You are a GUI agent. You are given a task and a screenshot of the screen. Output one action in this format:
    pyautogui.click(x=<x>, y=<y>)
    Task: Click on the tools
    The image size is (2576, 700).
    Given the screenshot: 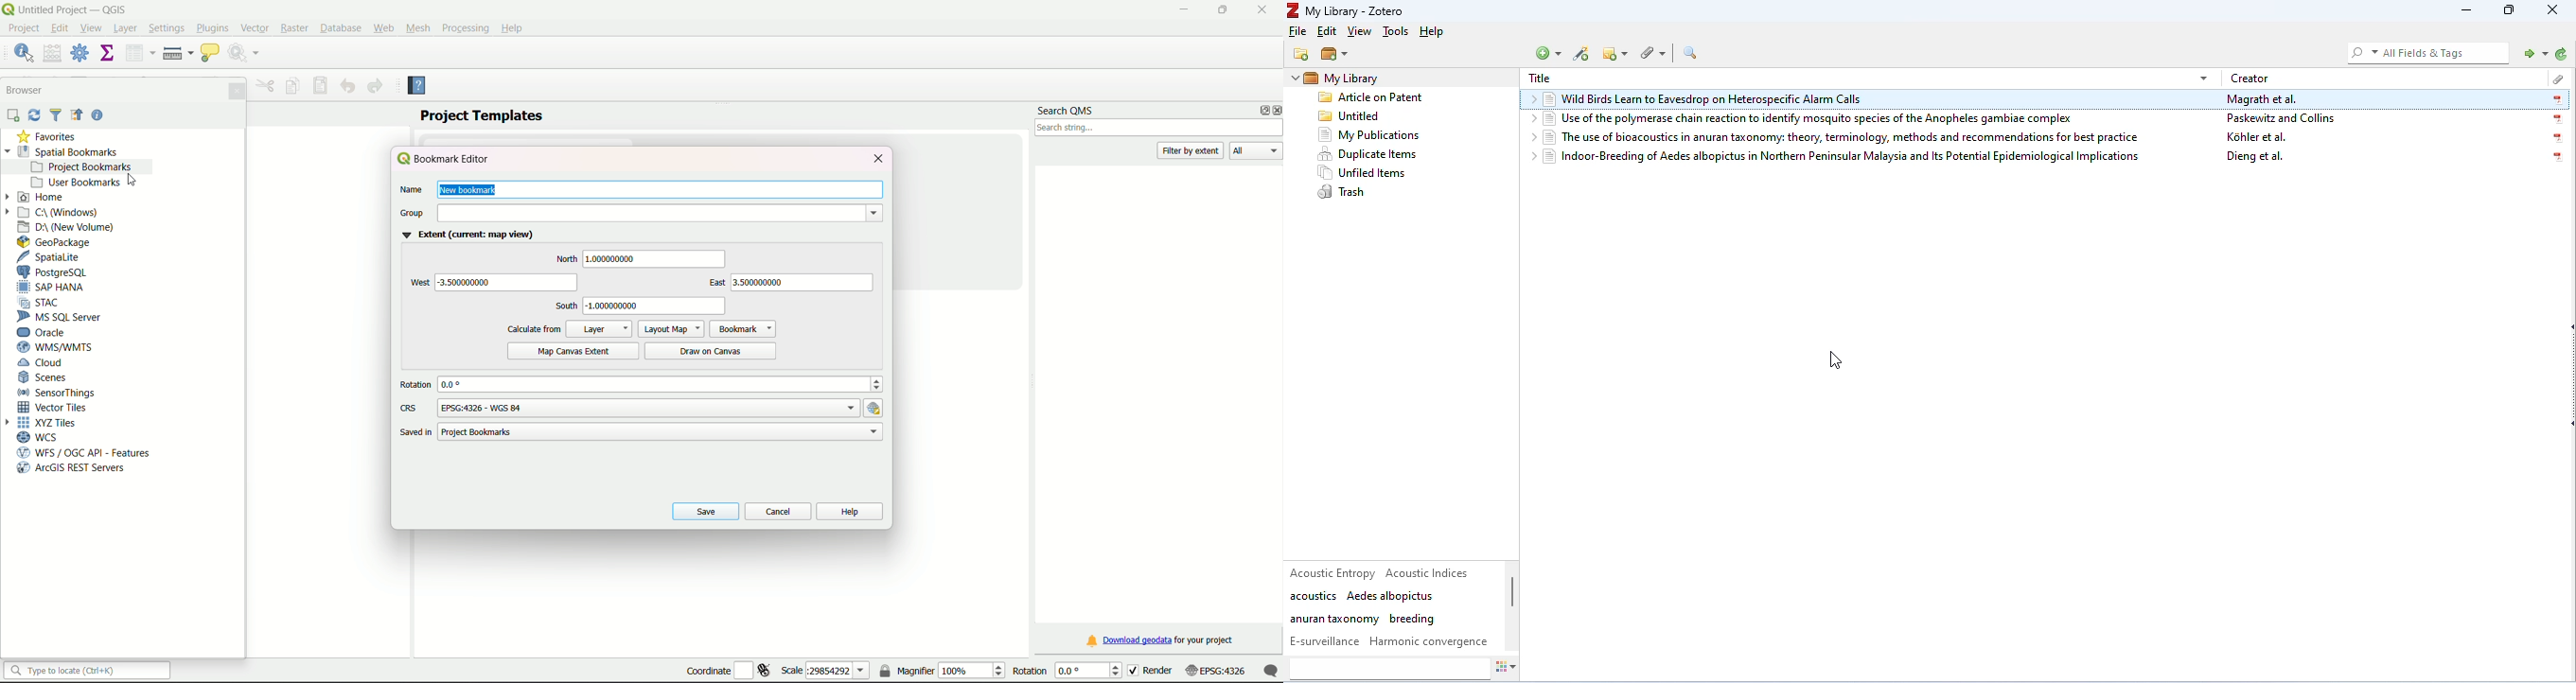 What is the action you would take?
    pyautogui.click(x=1395, y=32)
    